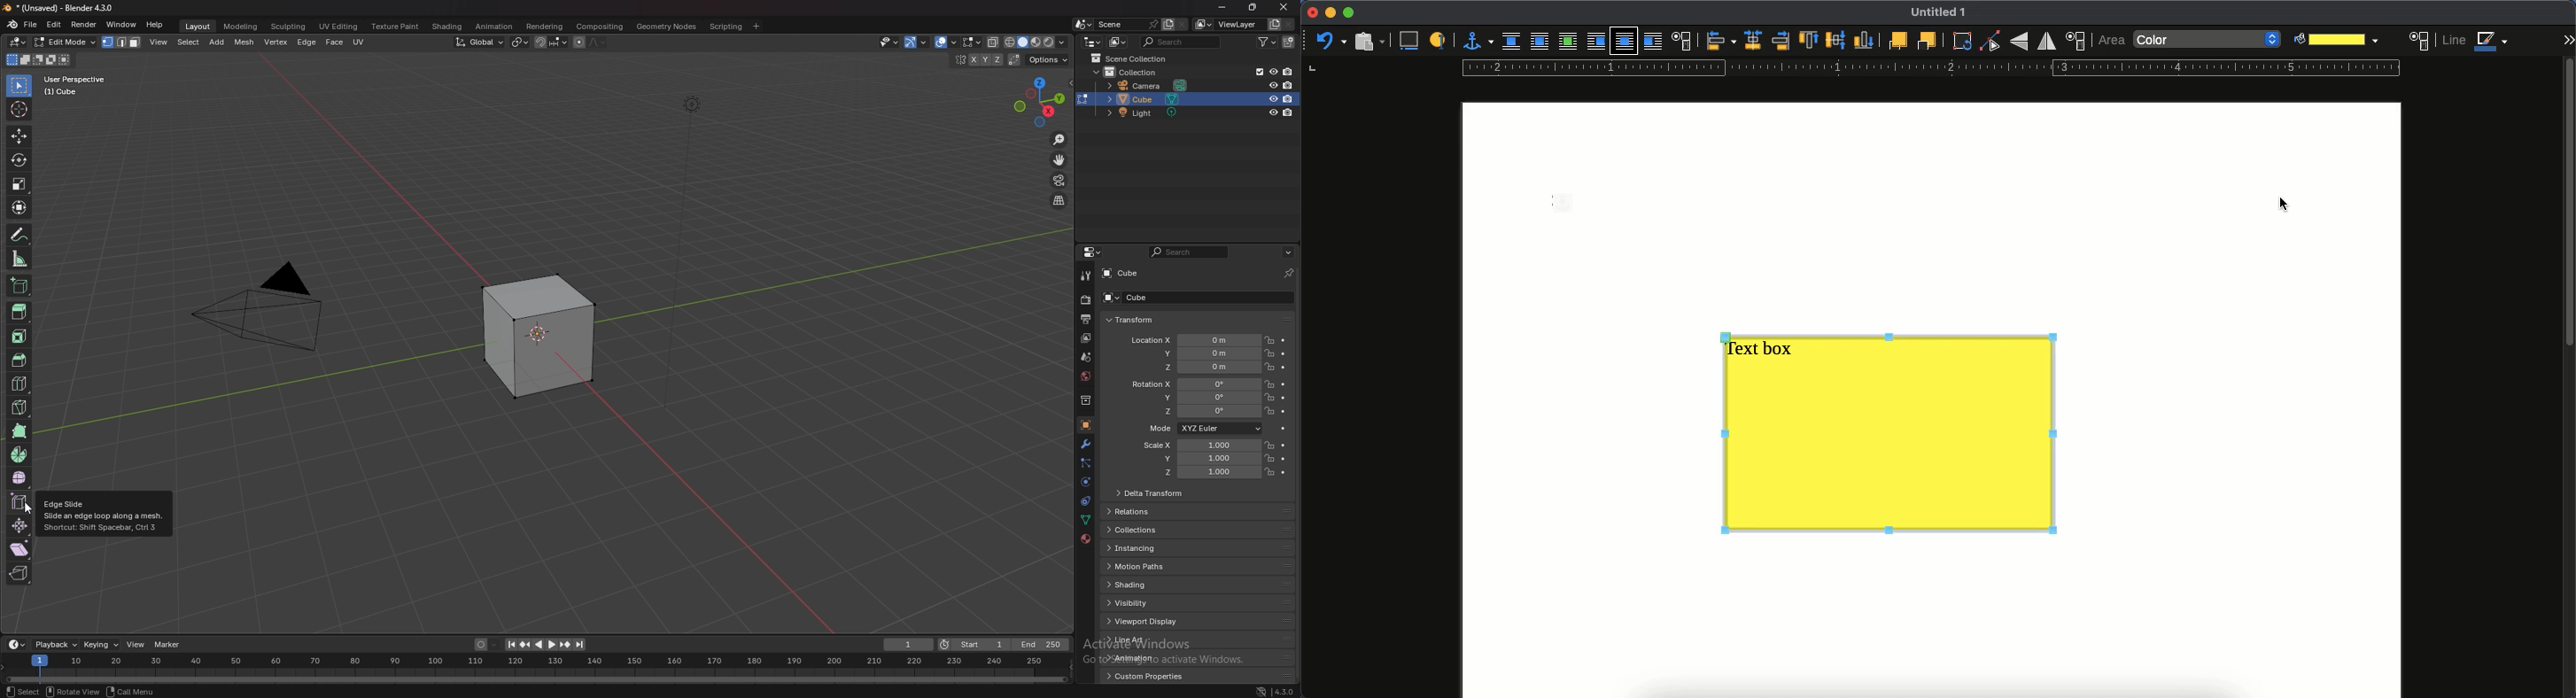  What do you see at coordinates (1888, 437) in the screenshot?
I see `yellow text box` at bounding box center [1888, 437].